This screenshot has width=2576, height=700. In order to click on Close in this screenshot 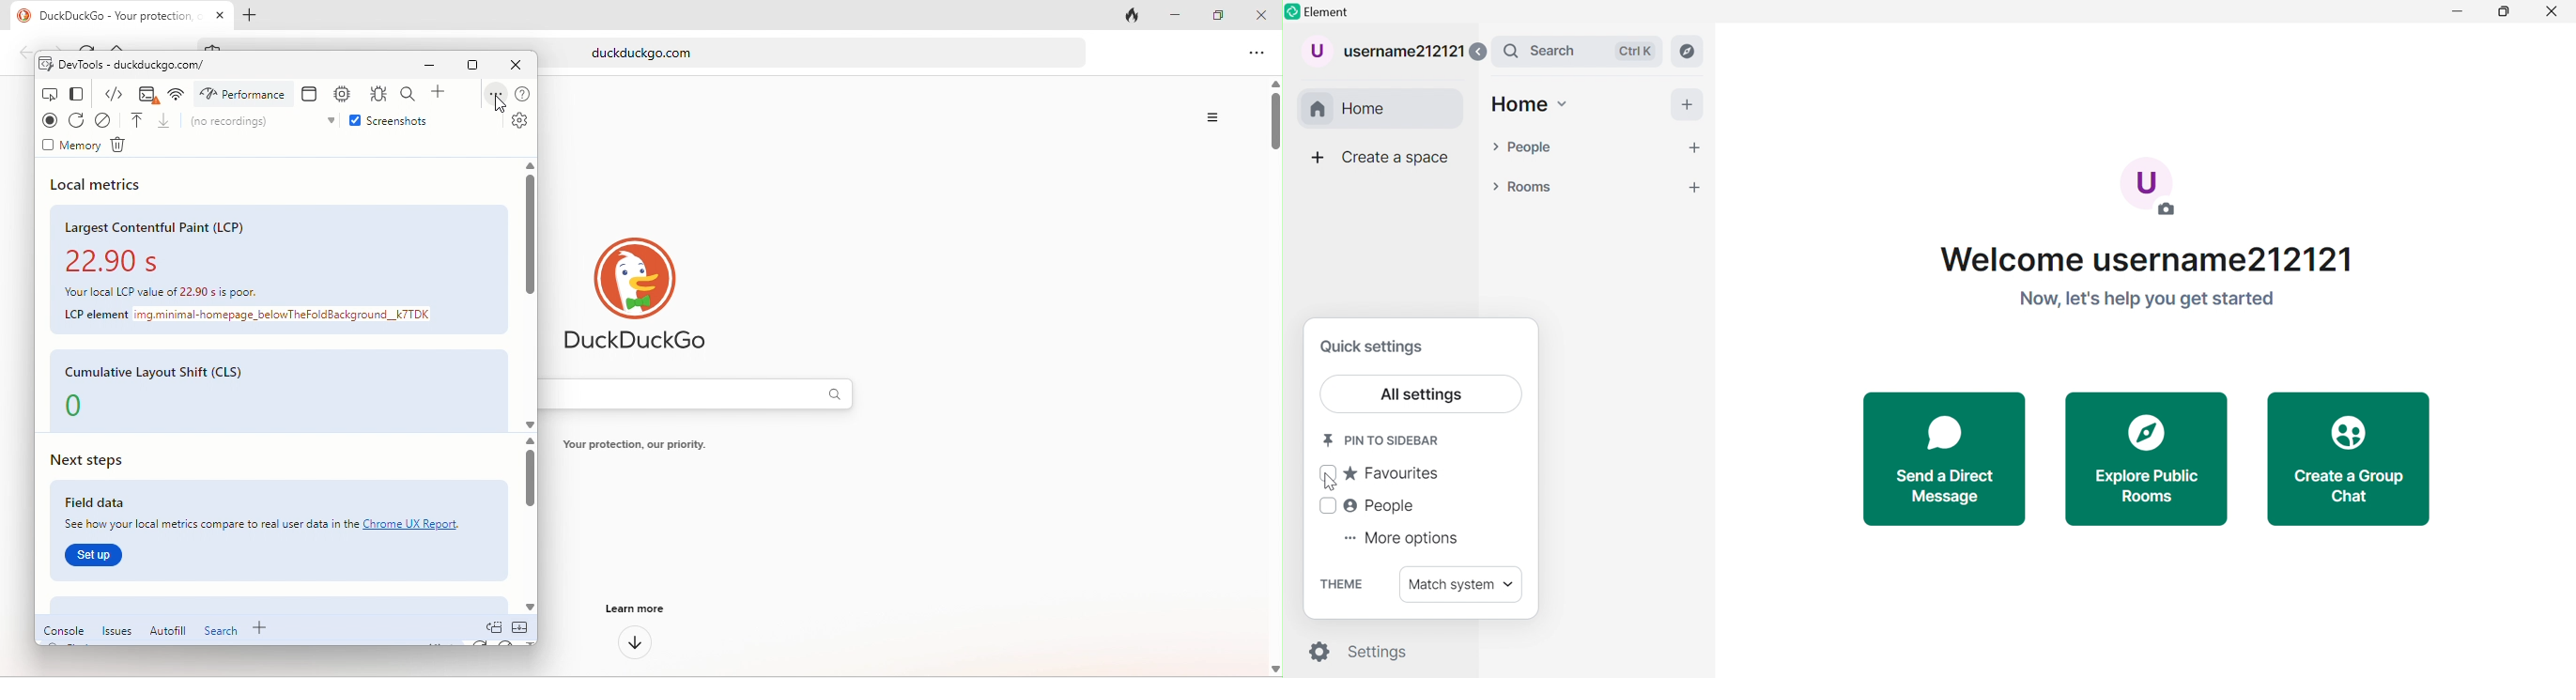, I will do `click(2553, 13)`.